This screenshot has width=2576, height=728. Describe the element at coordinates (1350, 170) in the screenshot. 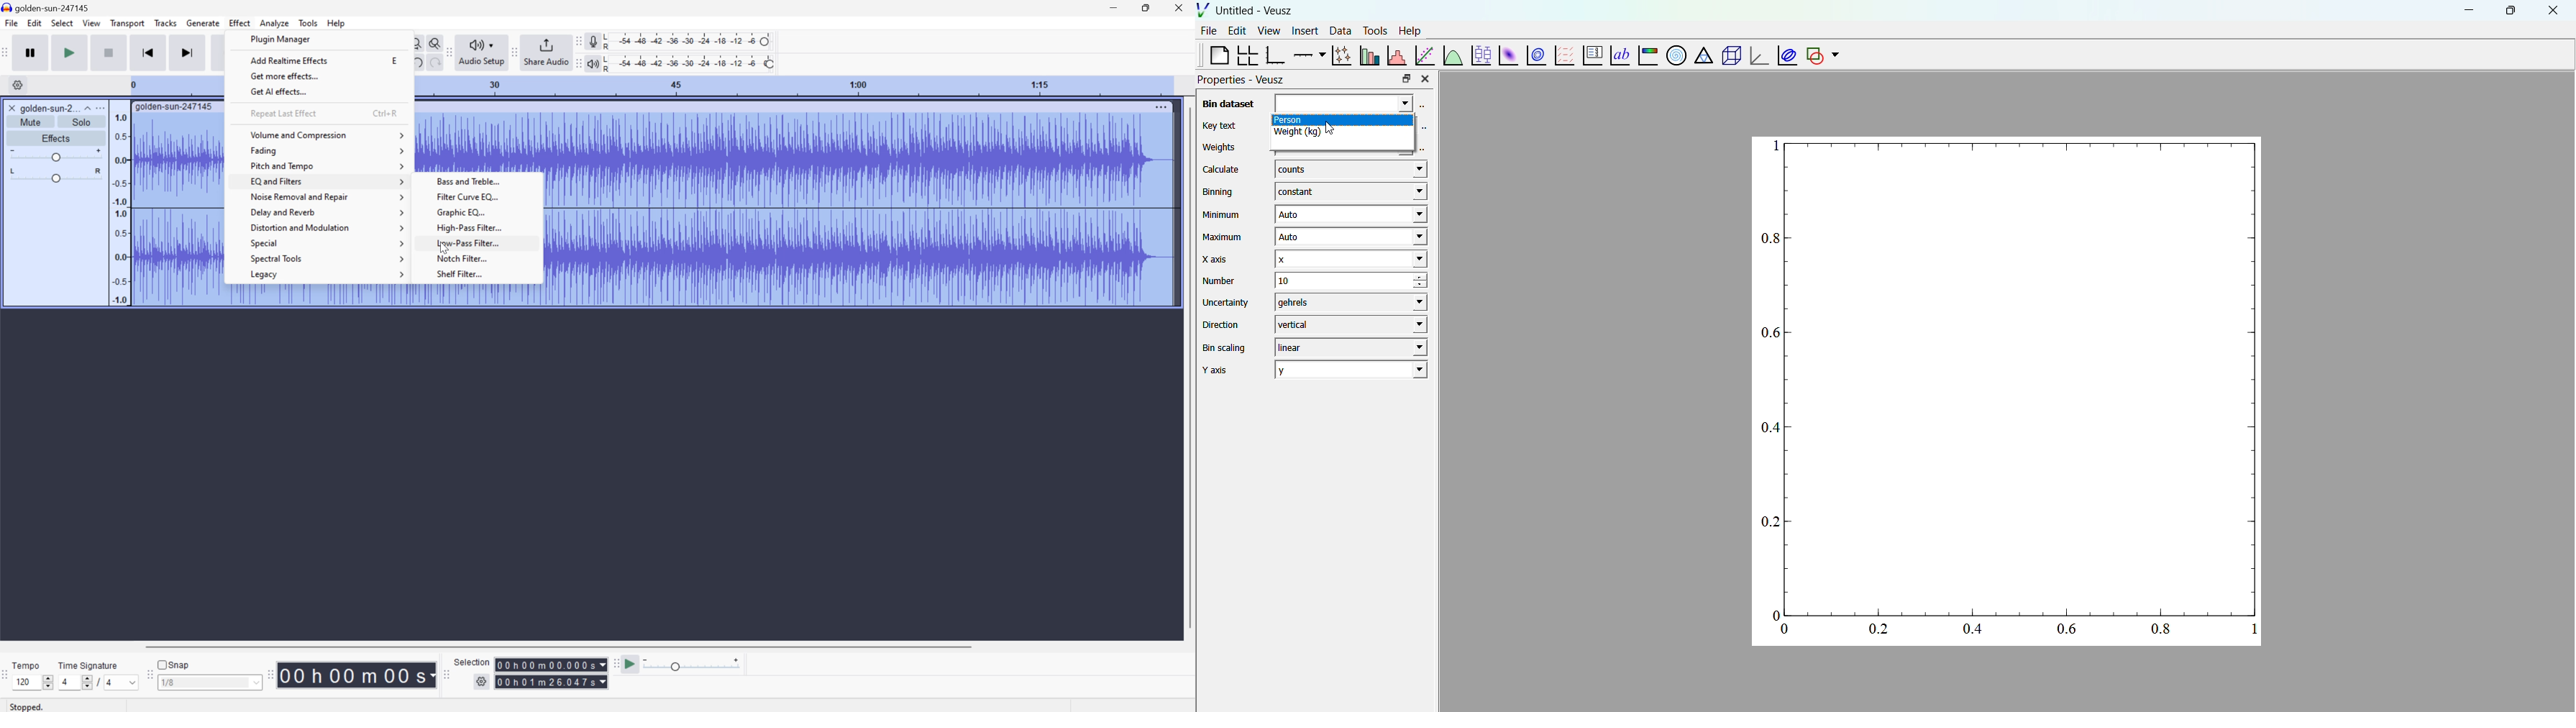

I see `counts` at that location.